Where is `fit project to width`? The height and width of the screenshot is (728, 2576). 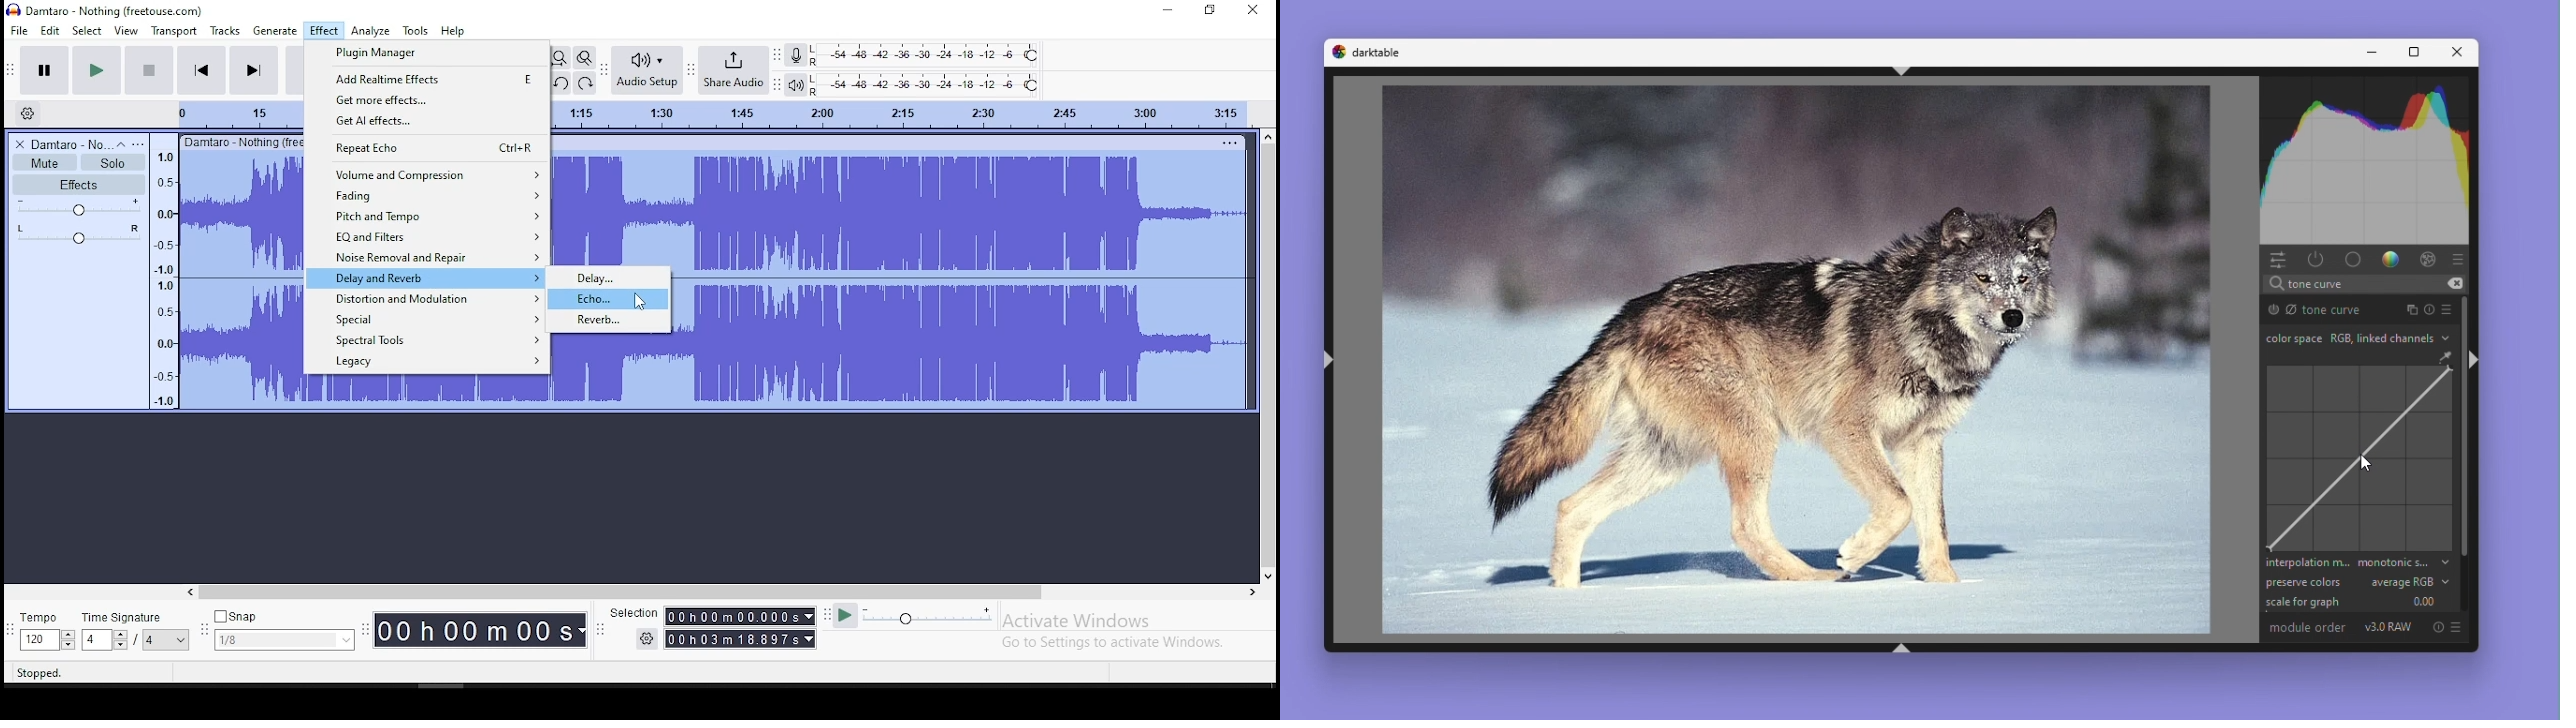
fit project to width is located at coordinates (559, 58).